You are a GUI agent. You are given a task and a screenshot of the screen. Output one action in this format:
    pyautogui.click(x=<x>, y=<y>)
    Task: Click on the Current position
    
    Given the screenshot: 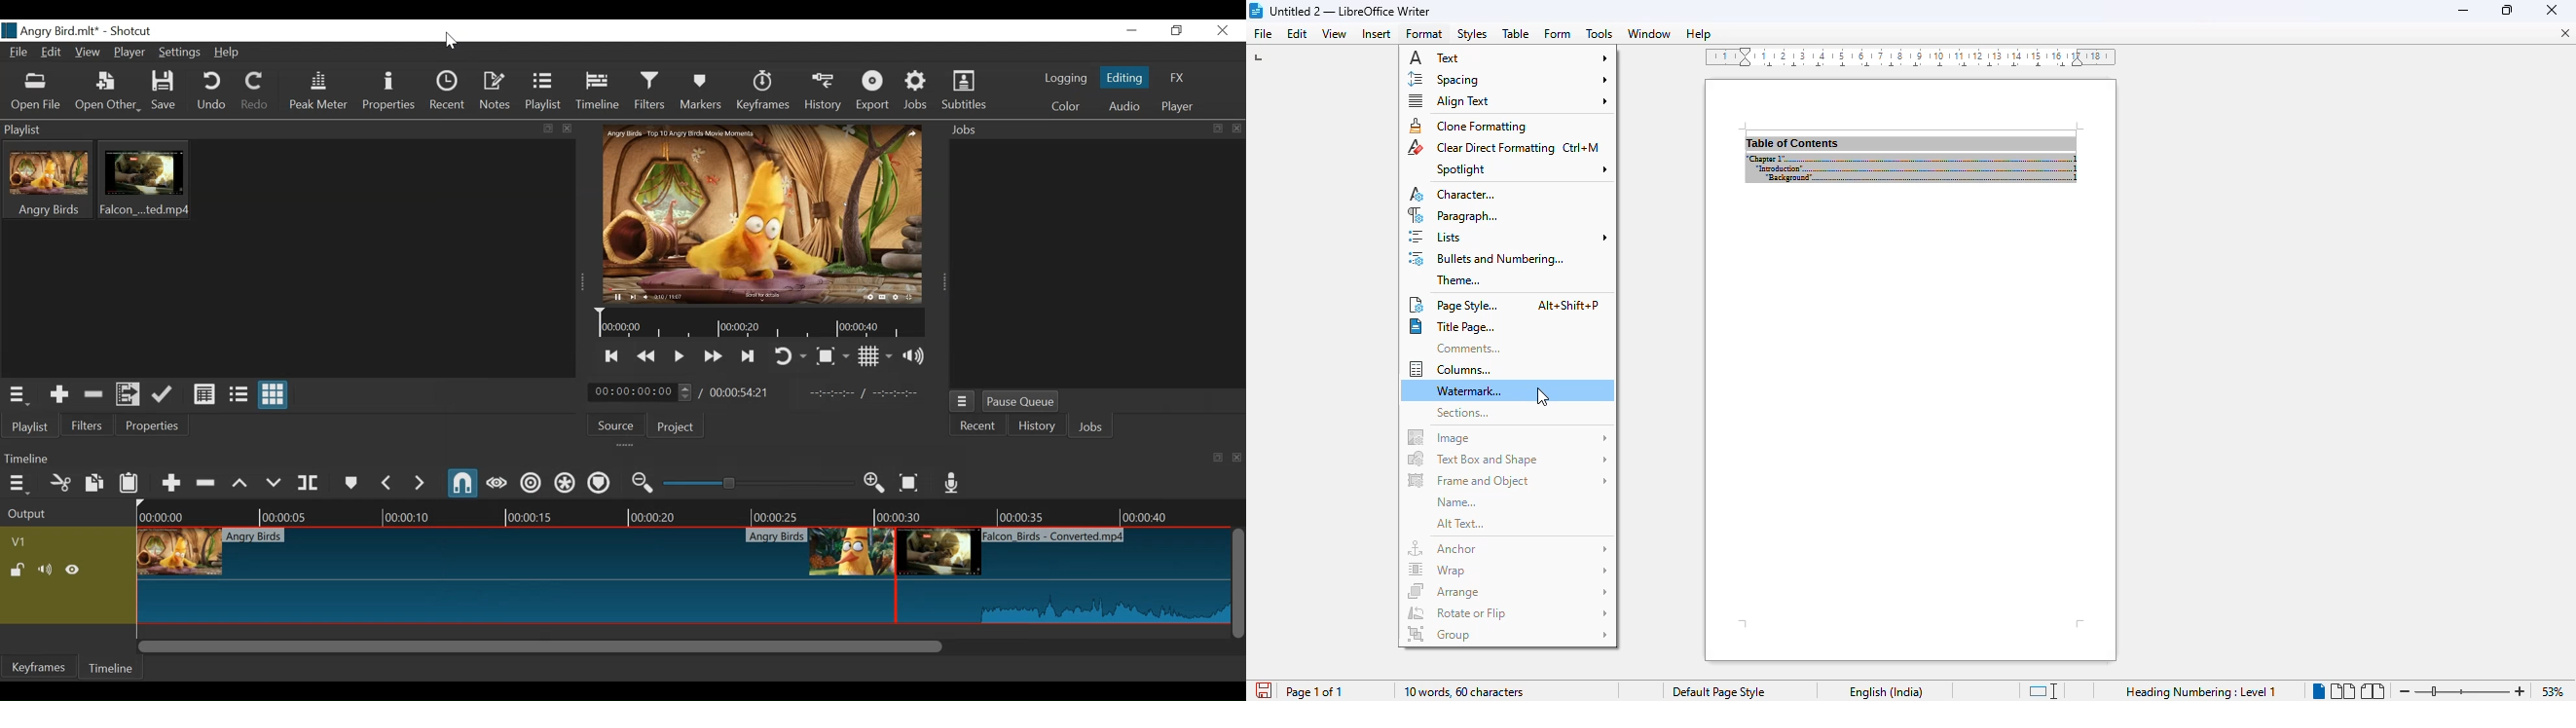 What is the action you would take?
    pyautogui.click(x=641, y=392)
    